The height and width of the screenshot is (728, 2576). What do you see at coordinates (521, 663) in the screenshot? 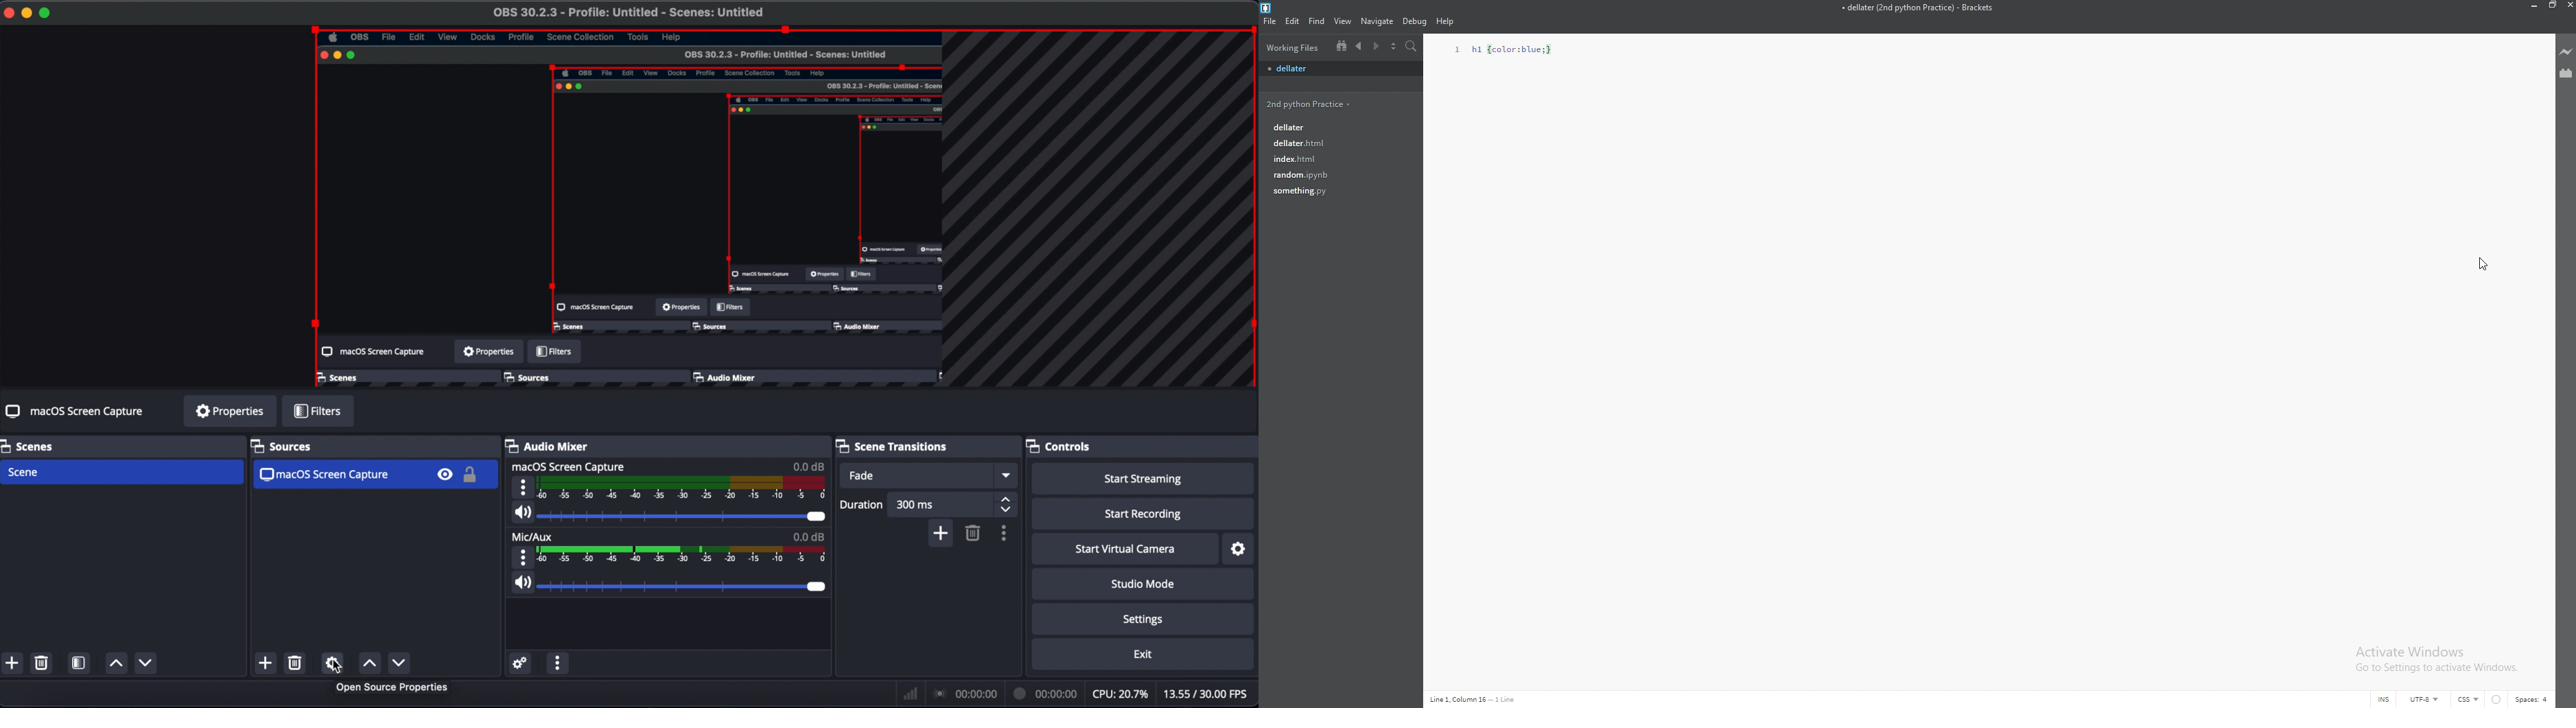
I see `advanced audio properties` at bounding box center [521, 663].